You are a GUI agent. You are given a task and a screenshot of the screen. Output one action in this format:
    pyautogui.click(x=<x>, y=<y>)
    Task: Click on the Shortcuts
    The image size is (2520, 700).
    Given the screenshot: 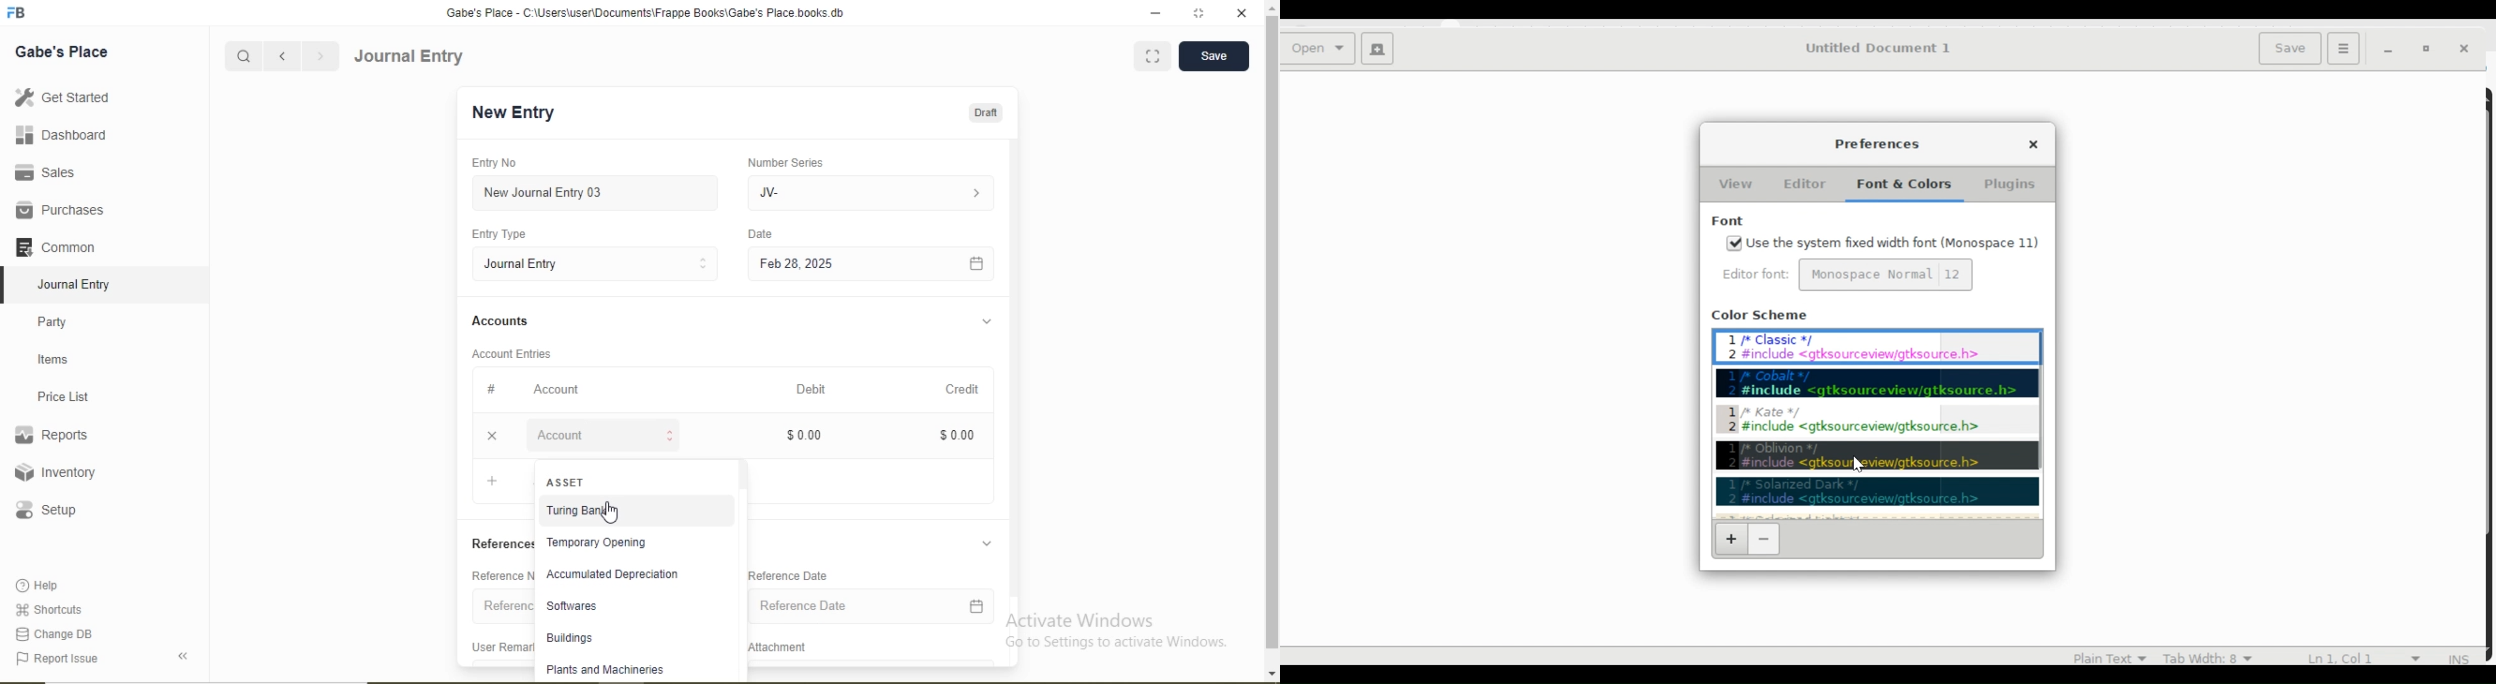 What is the action you would take?
    pyautogui.click(x=47, y=609)
    